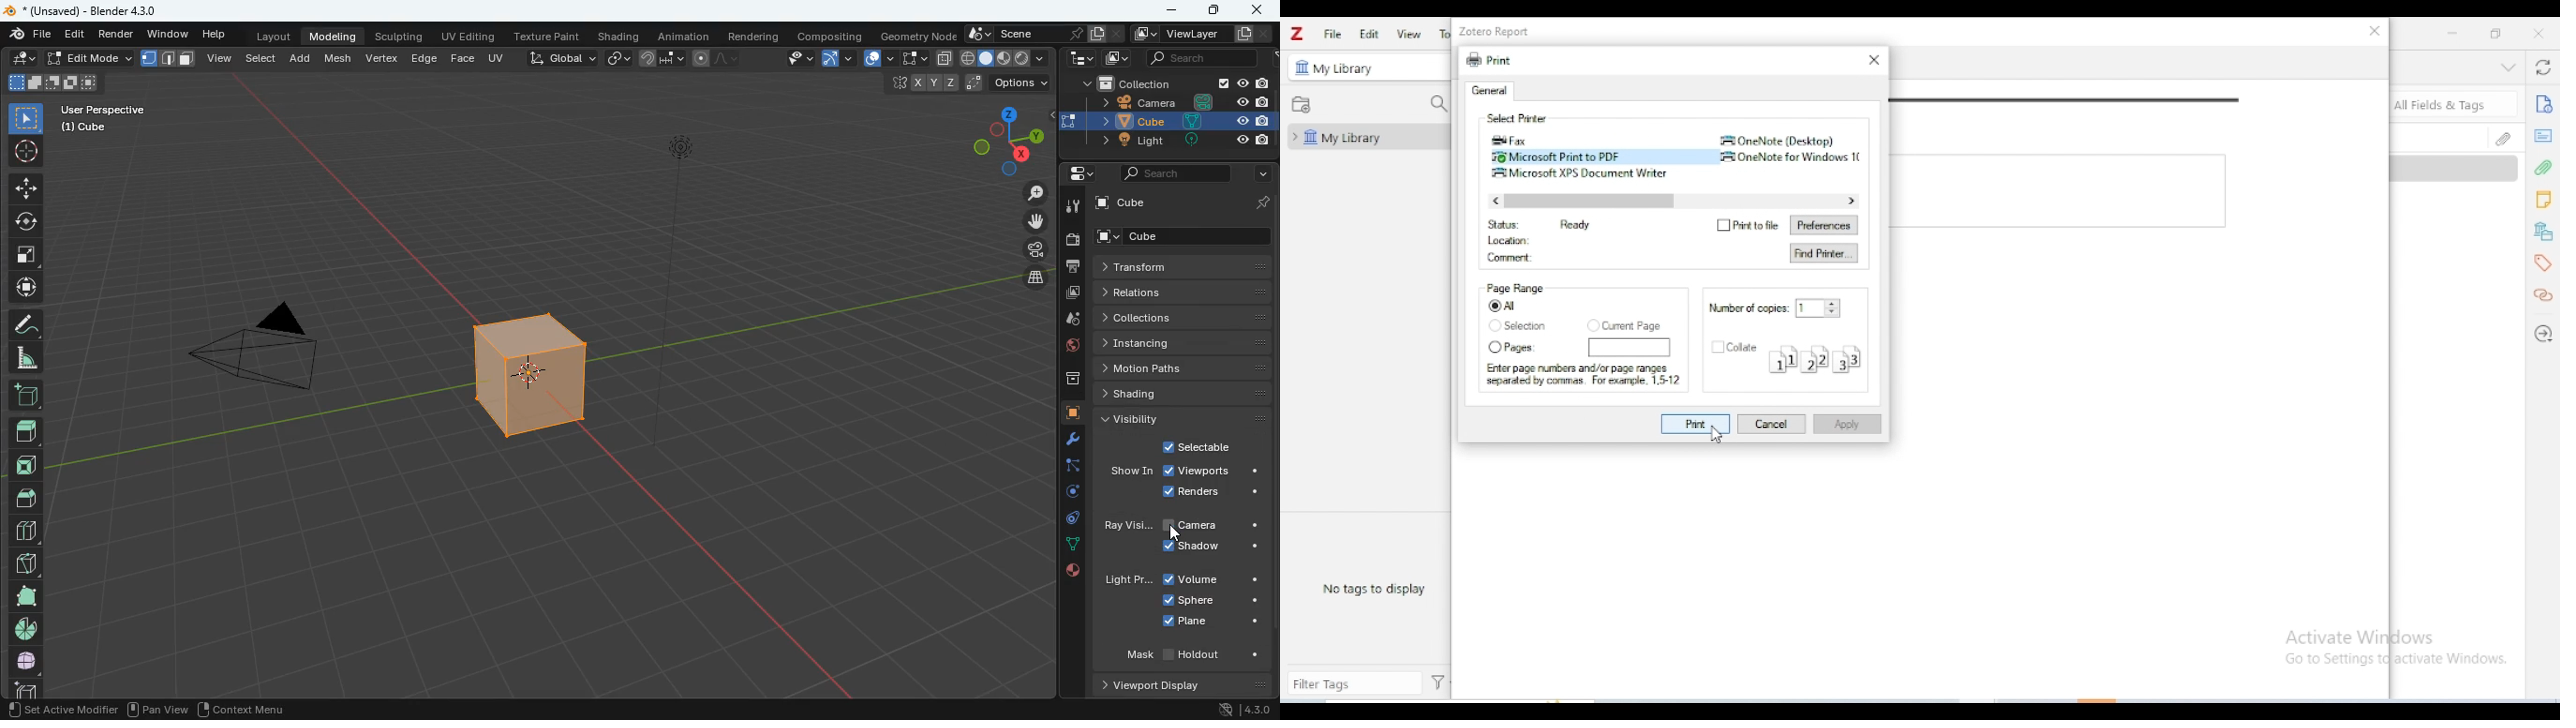  What do you see at coordinates (1791, 157) in the screenshot?
I see `Onenote for windows 10` at bounding box center [1791, 157].